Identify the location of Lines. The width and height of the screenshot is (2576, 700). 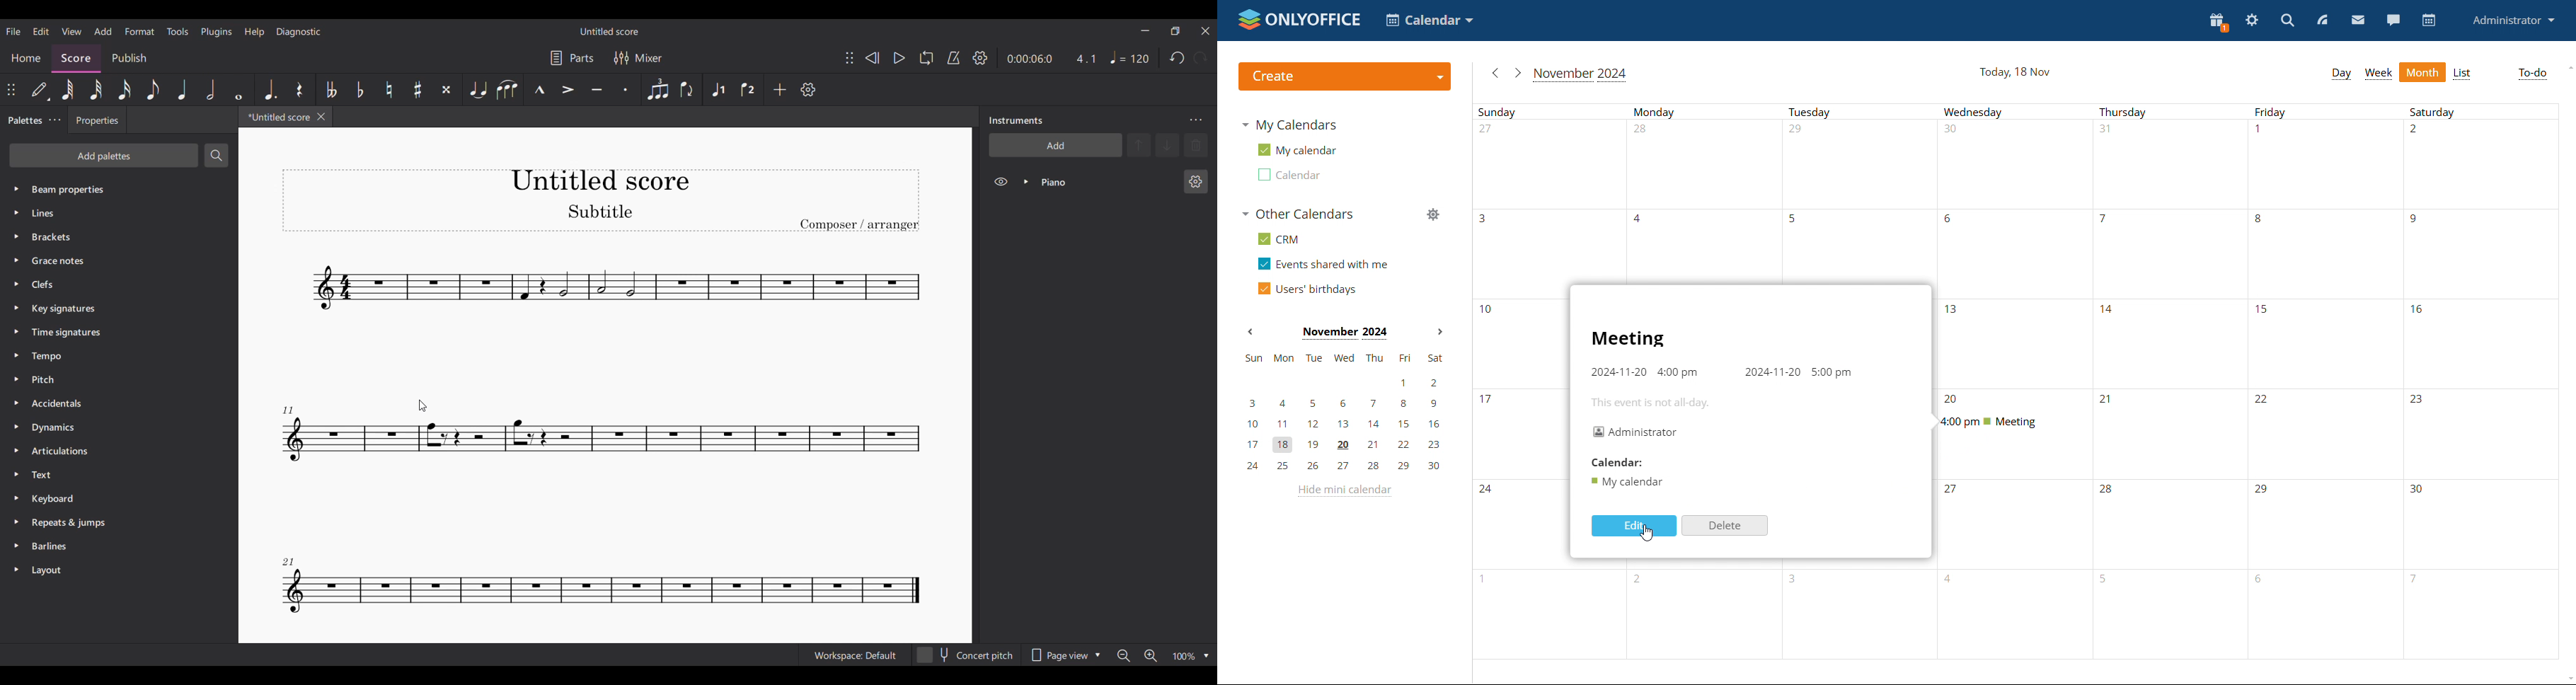
(113, 212).